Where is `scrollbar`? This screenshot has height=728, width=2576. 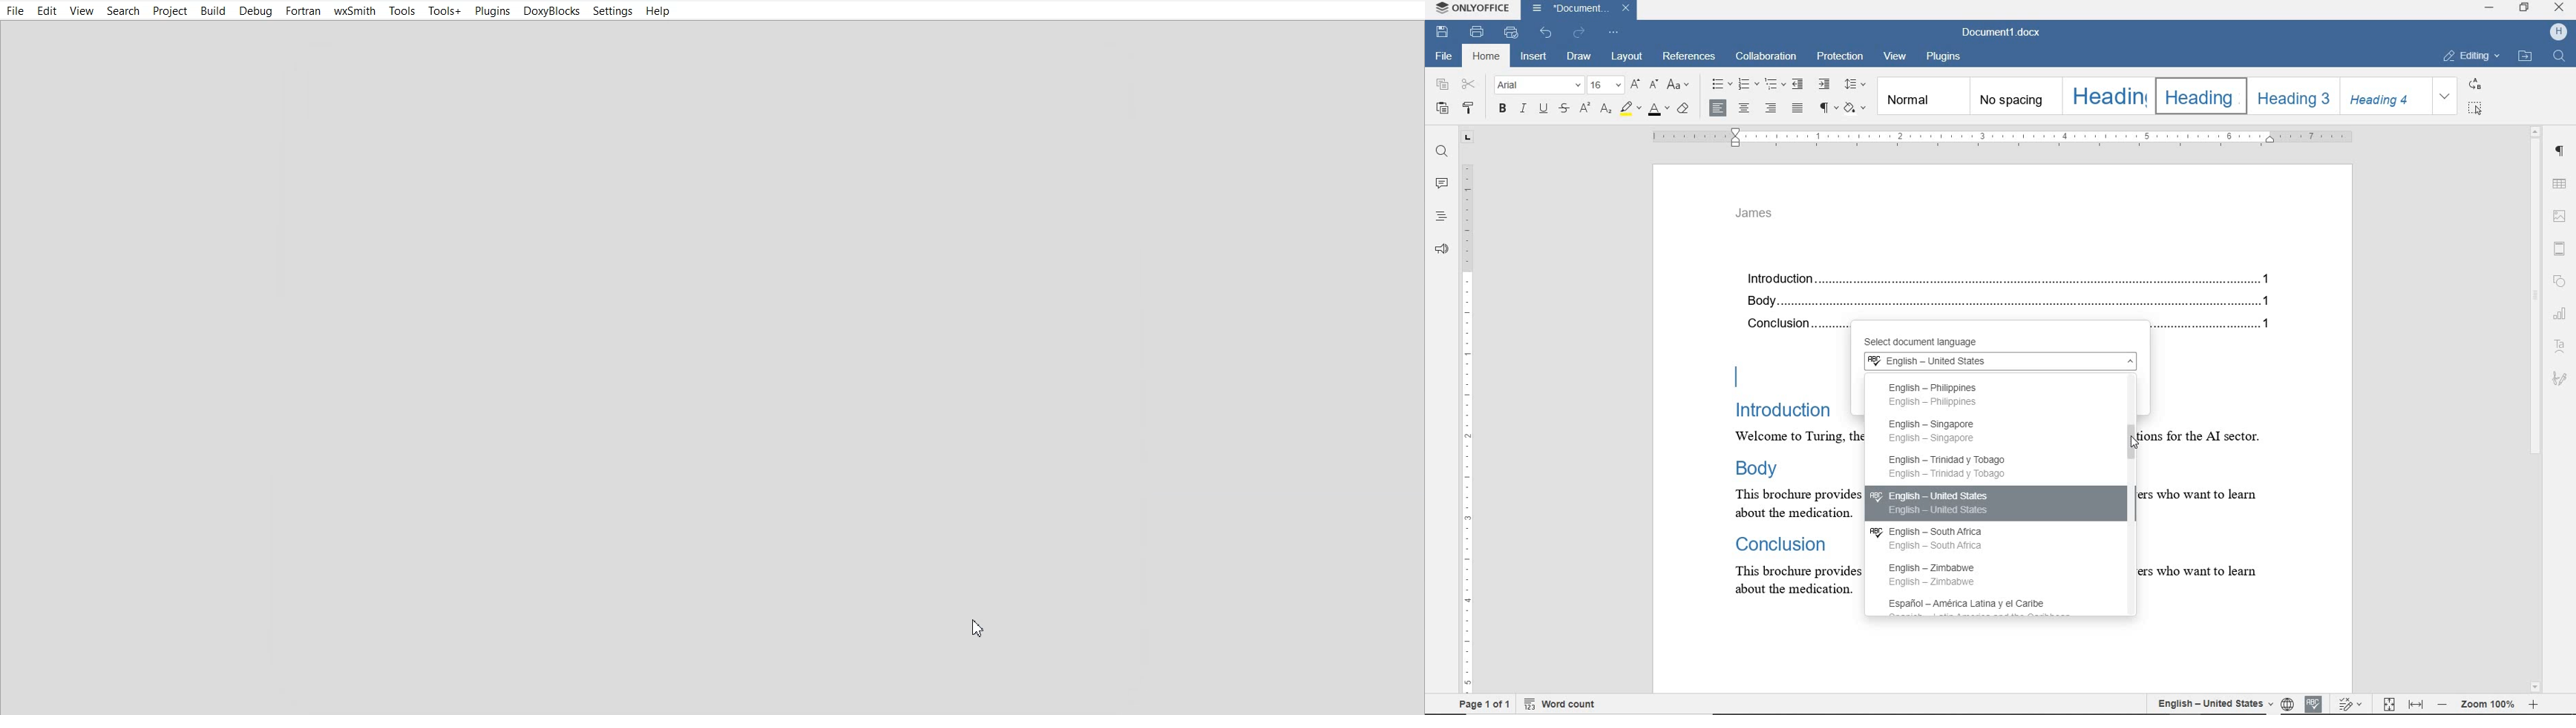 scrollbar is located at coordinates (2536, 409).